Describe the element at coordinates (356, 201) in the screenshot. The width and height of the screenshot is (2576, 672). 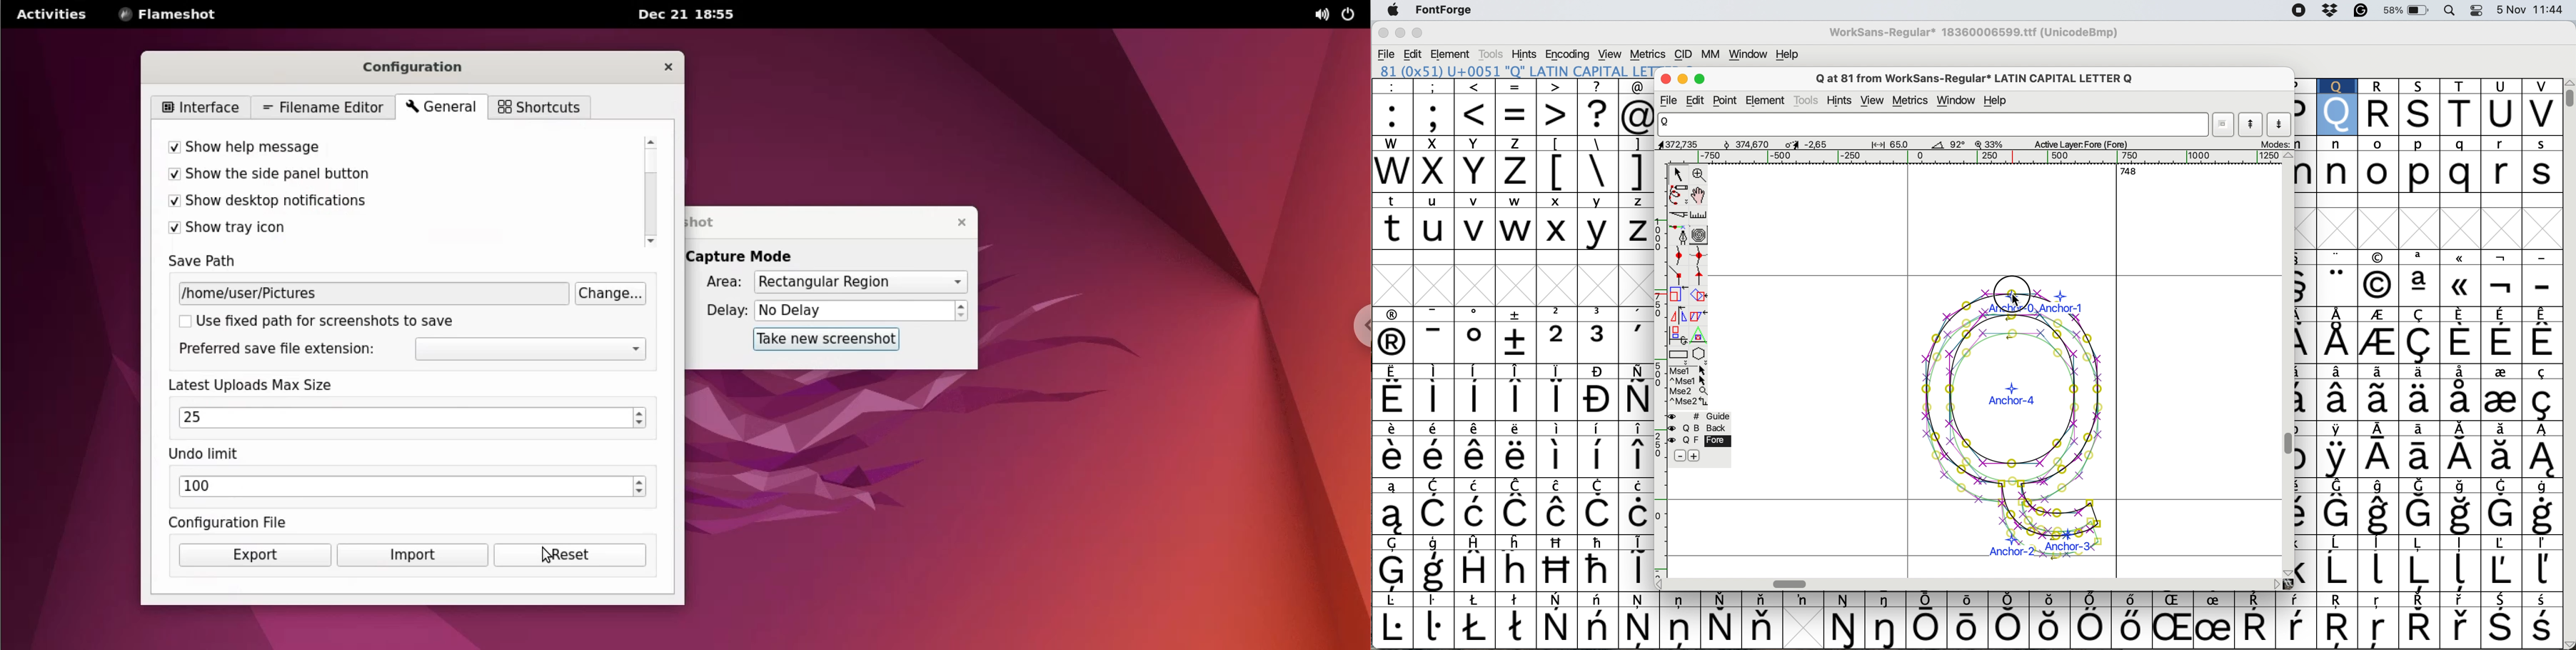
I see `show desktop notifications` at that location.